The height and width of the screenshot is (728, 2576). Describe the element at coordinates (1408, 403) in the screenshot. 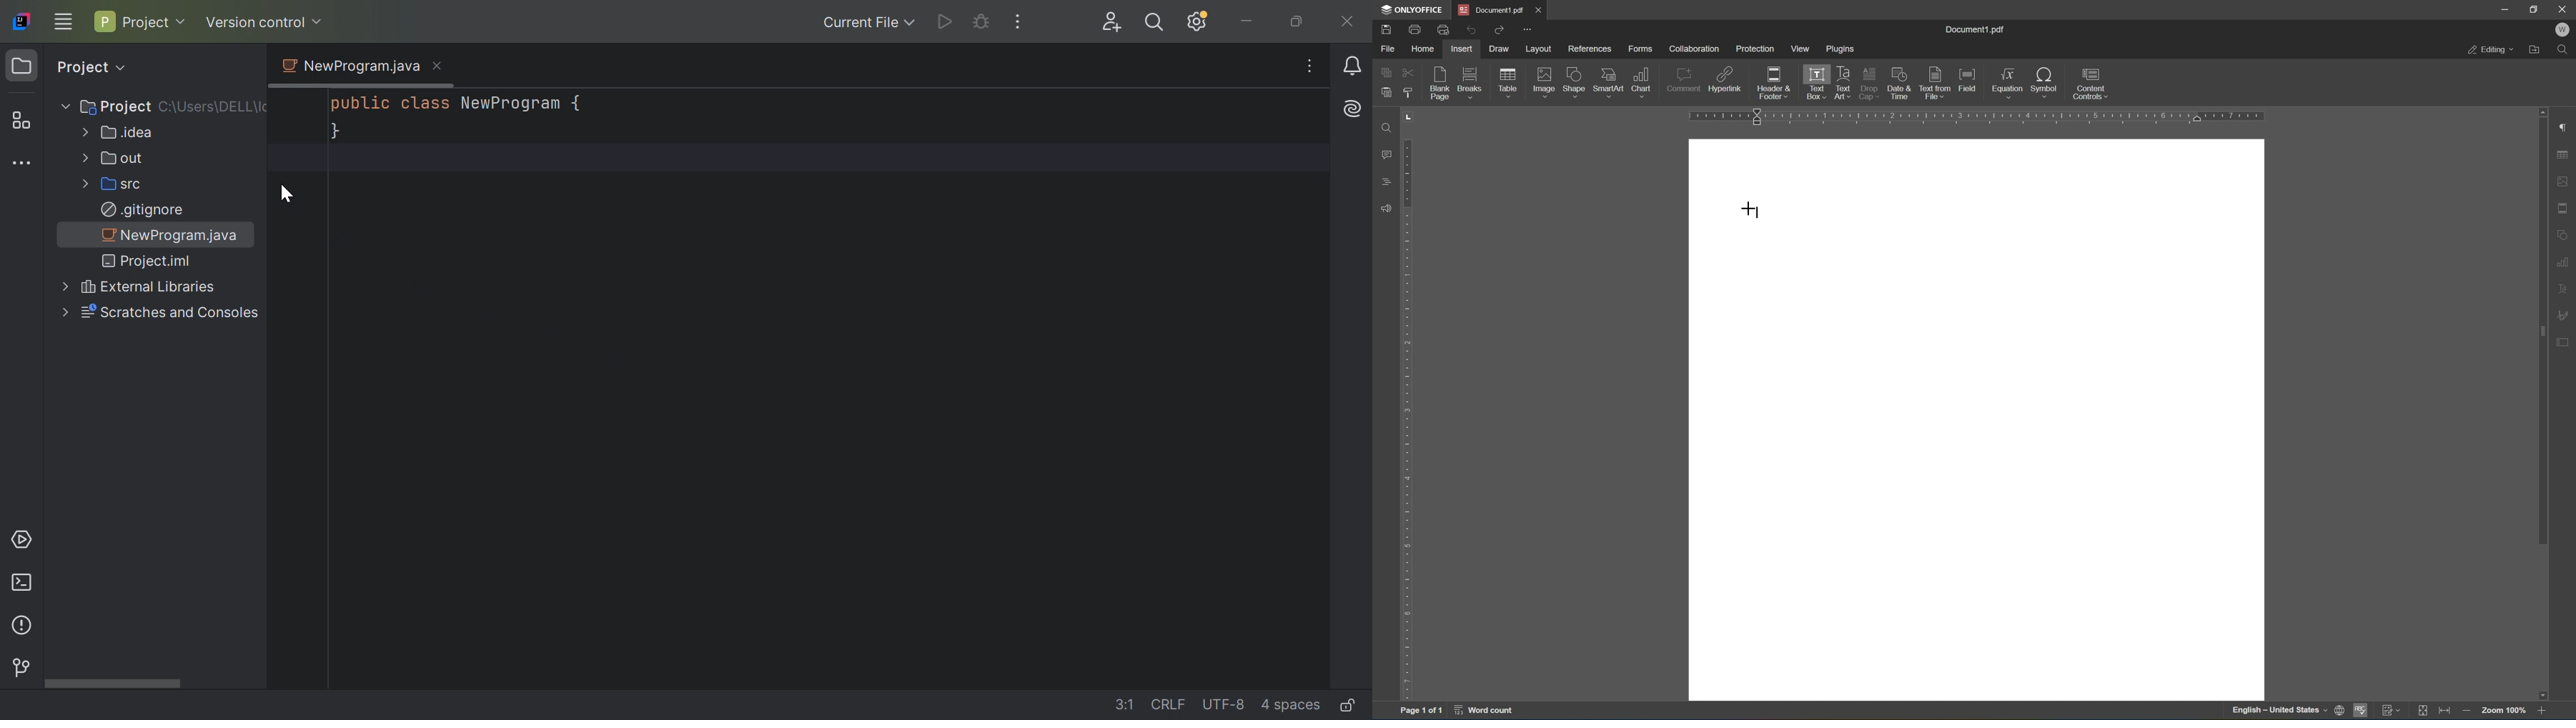

I see `ruler` at that location.